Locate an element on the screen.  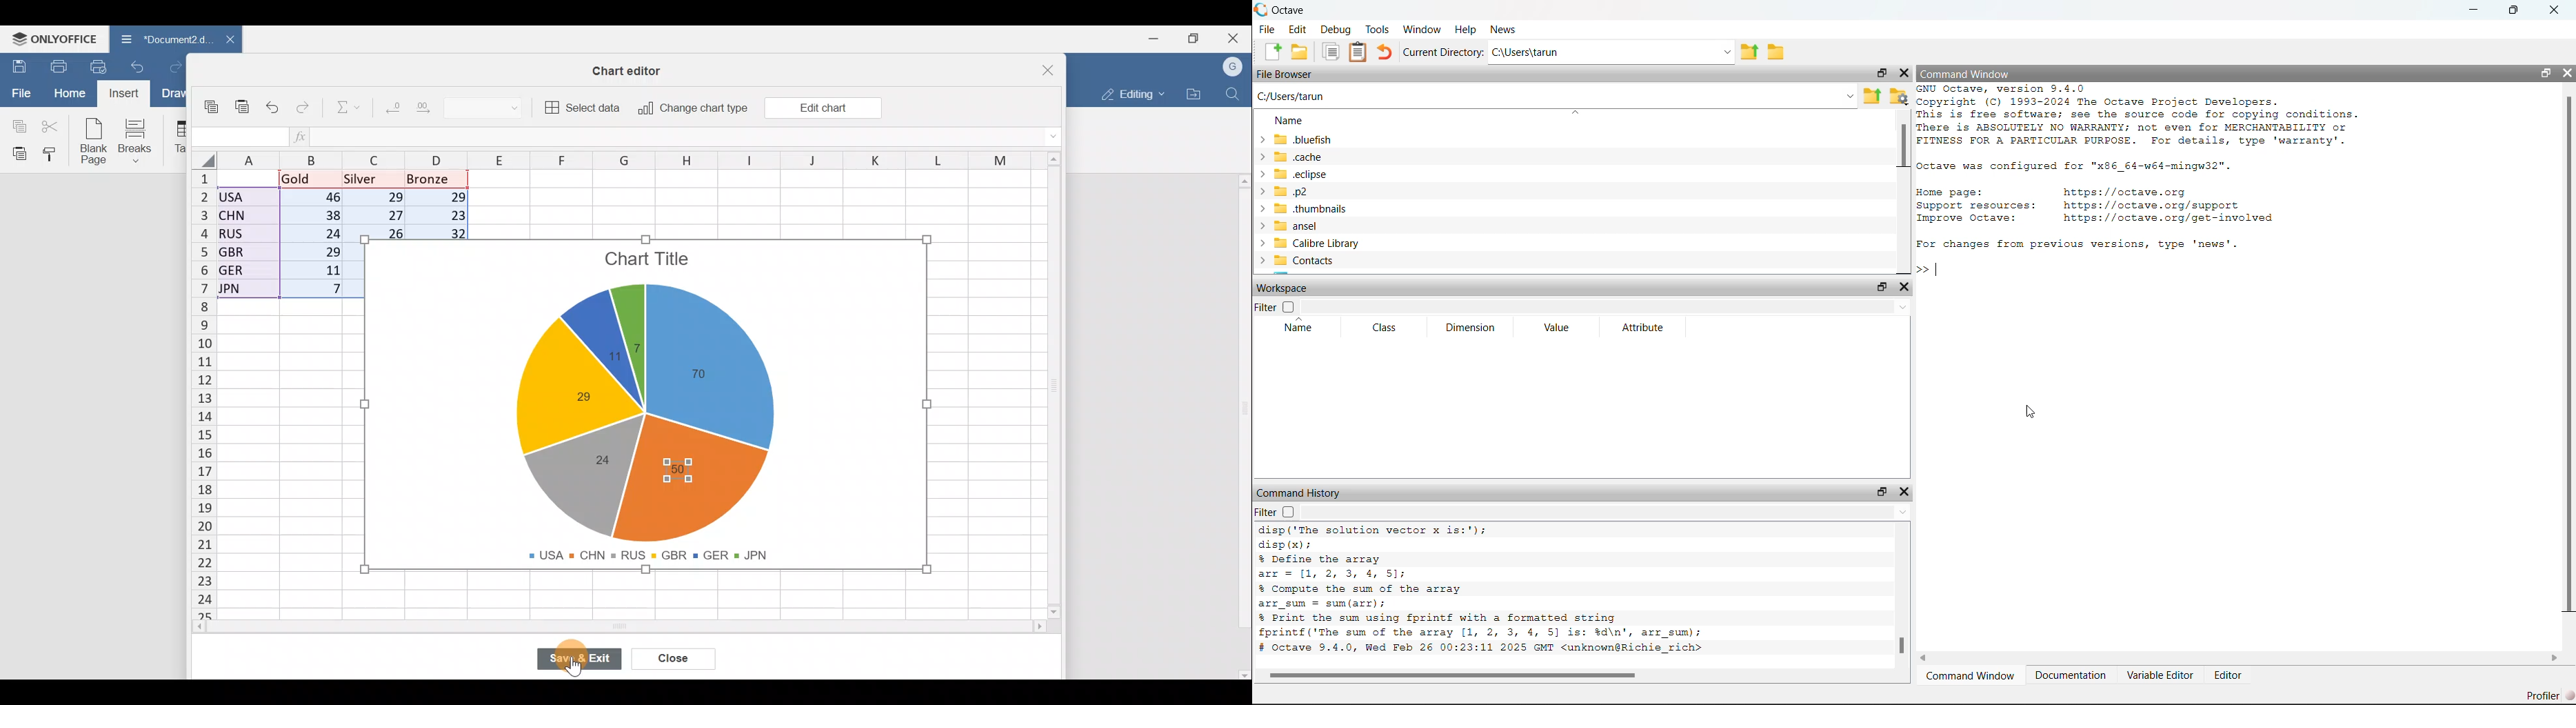
Scrollbar left is located at coordinates (1930, 659).